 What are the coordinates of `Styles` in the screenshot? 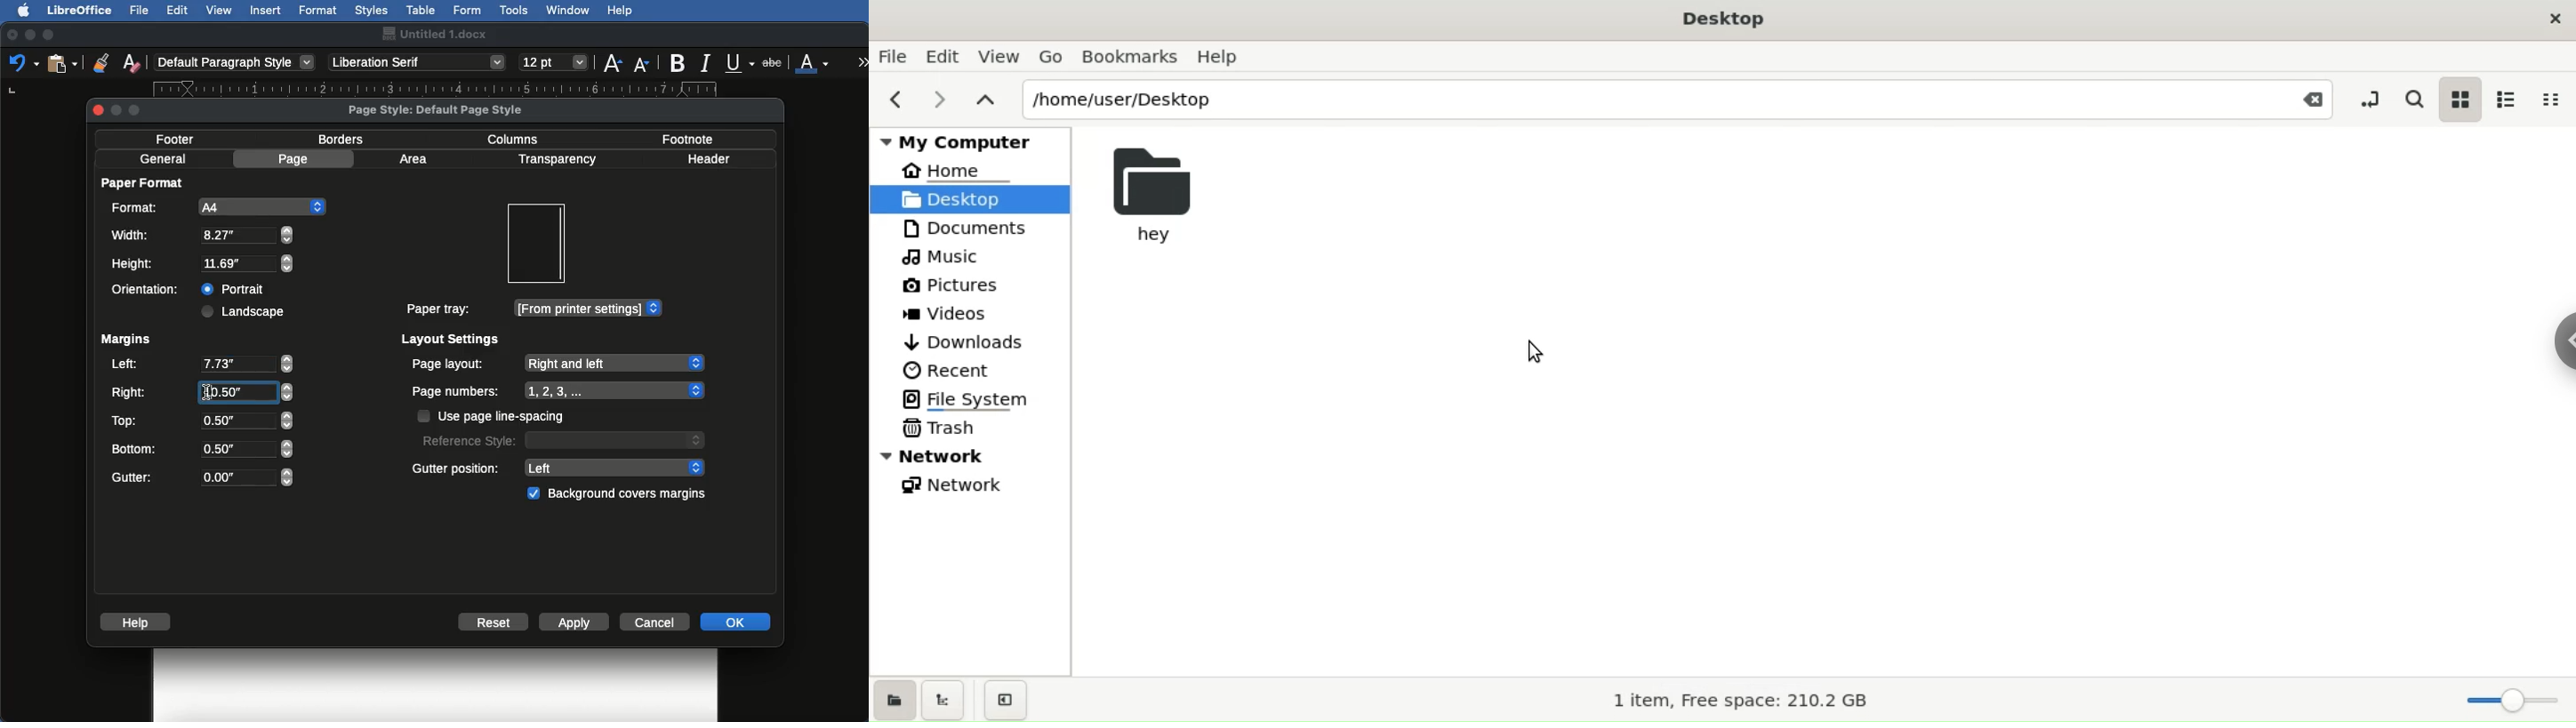 It's located at (371, 10).